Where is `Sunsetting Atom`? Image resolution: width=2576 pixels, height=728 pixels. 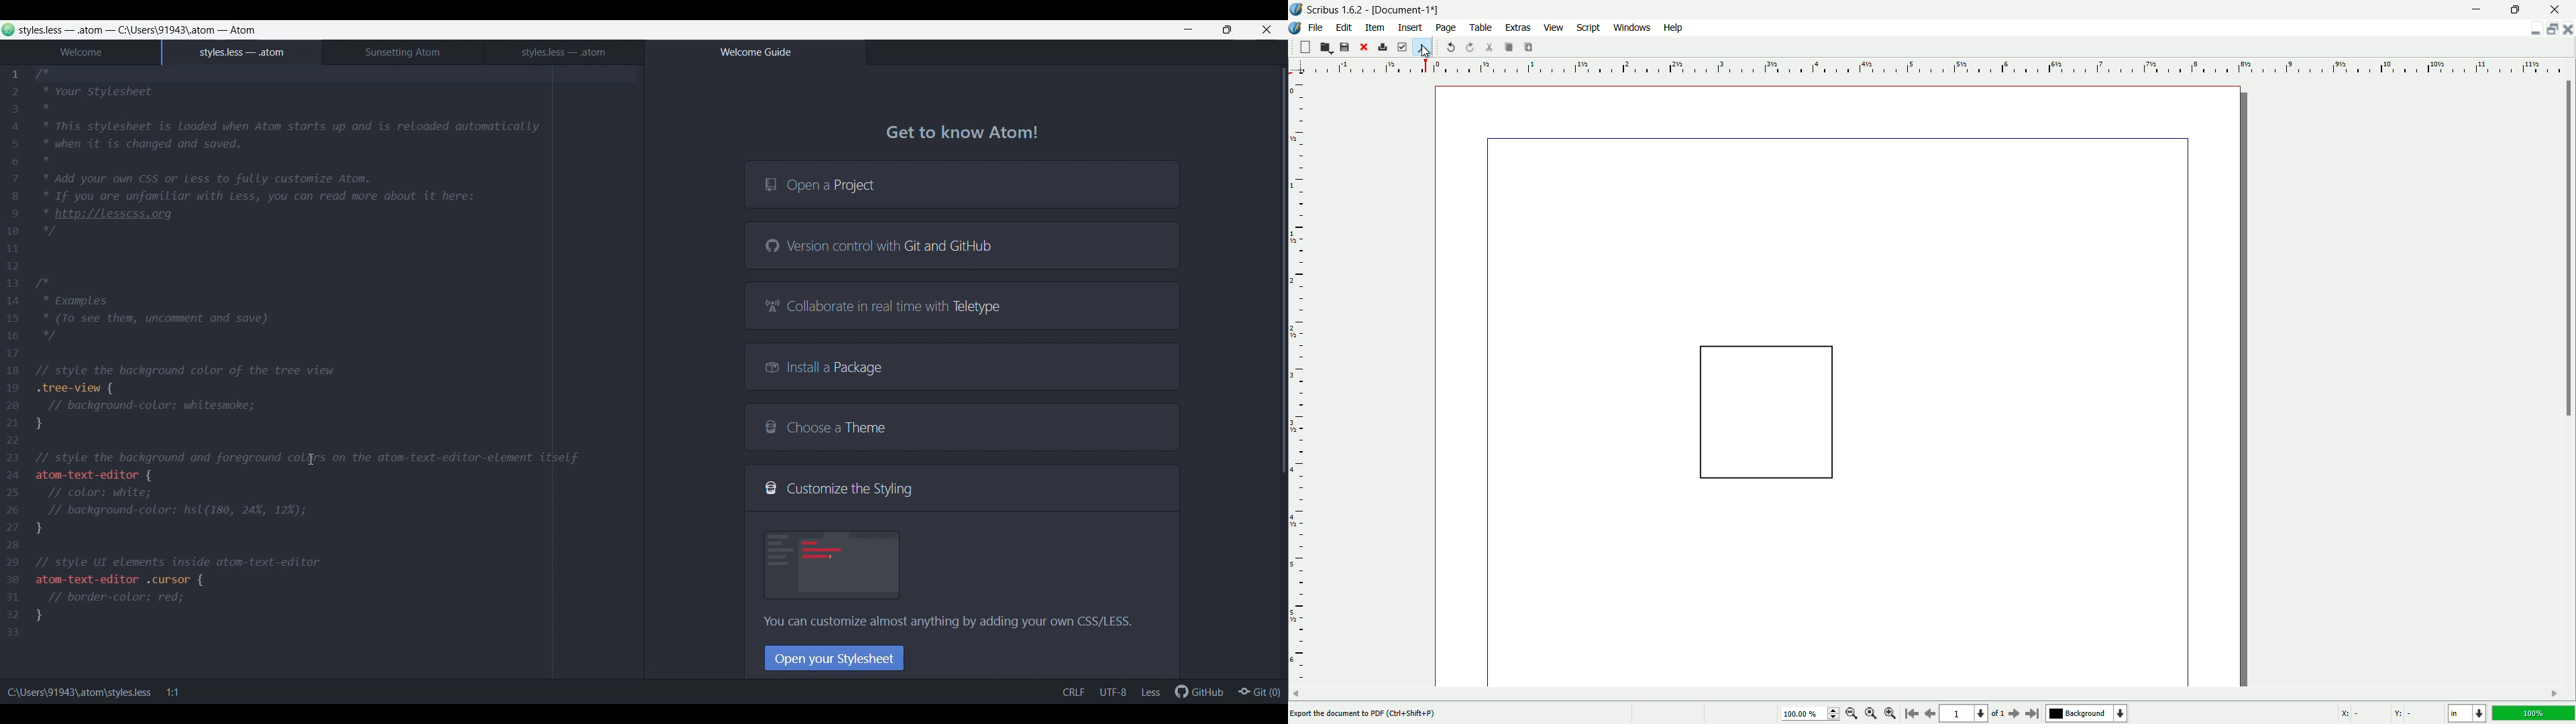 Sunsetting Atom is located at coordinates (402, 52).